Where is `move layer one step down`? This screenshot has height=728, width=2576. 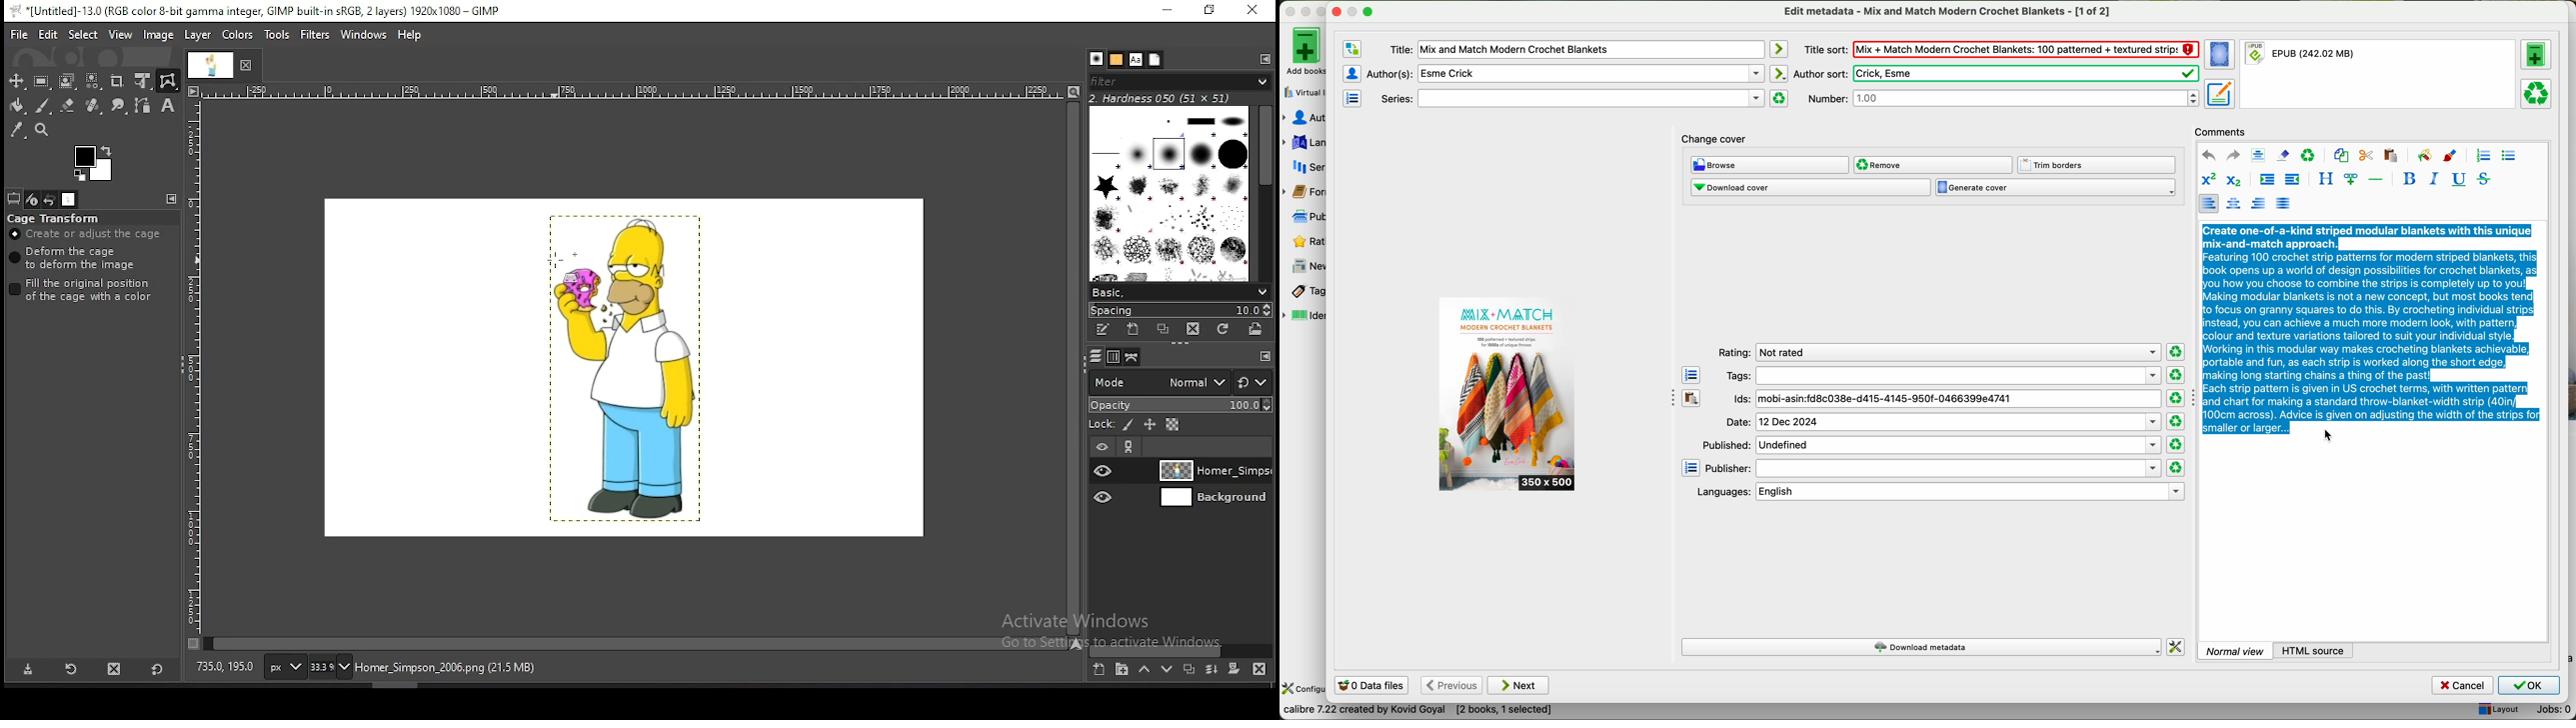
move layer one step down is located at coordinates (1168, 671).